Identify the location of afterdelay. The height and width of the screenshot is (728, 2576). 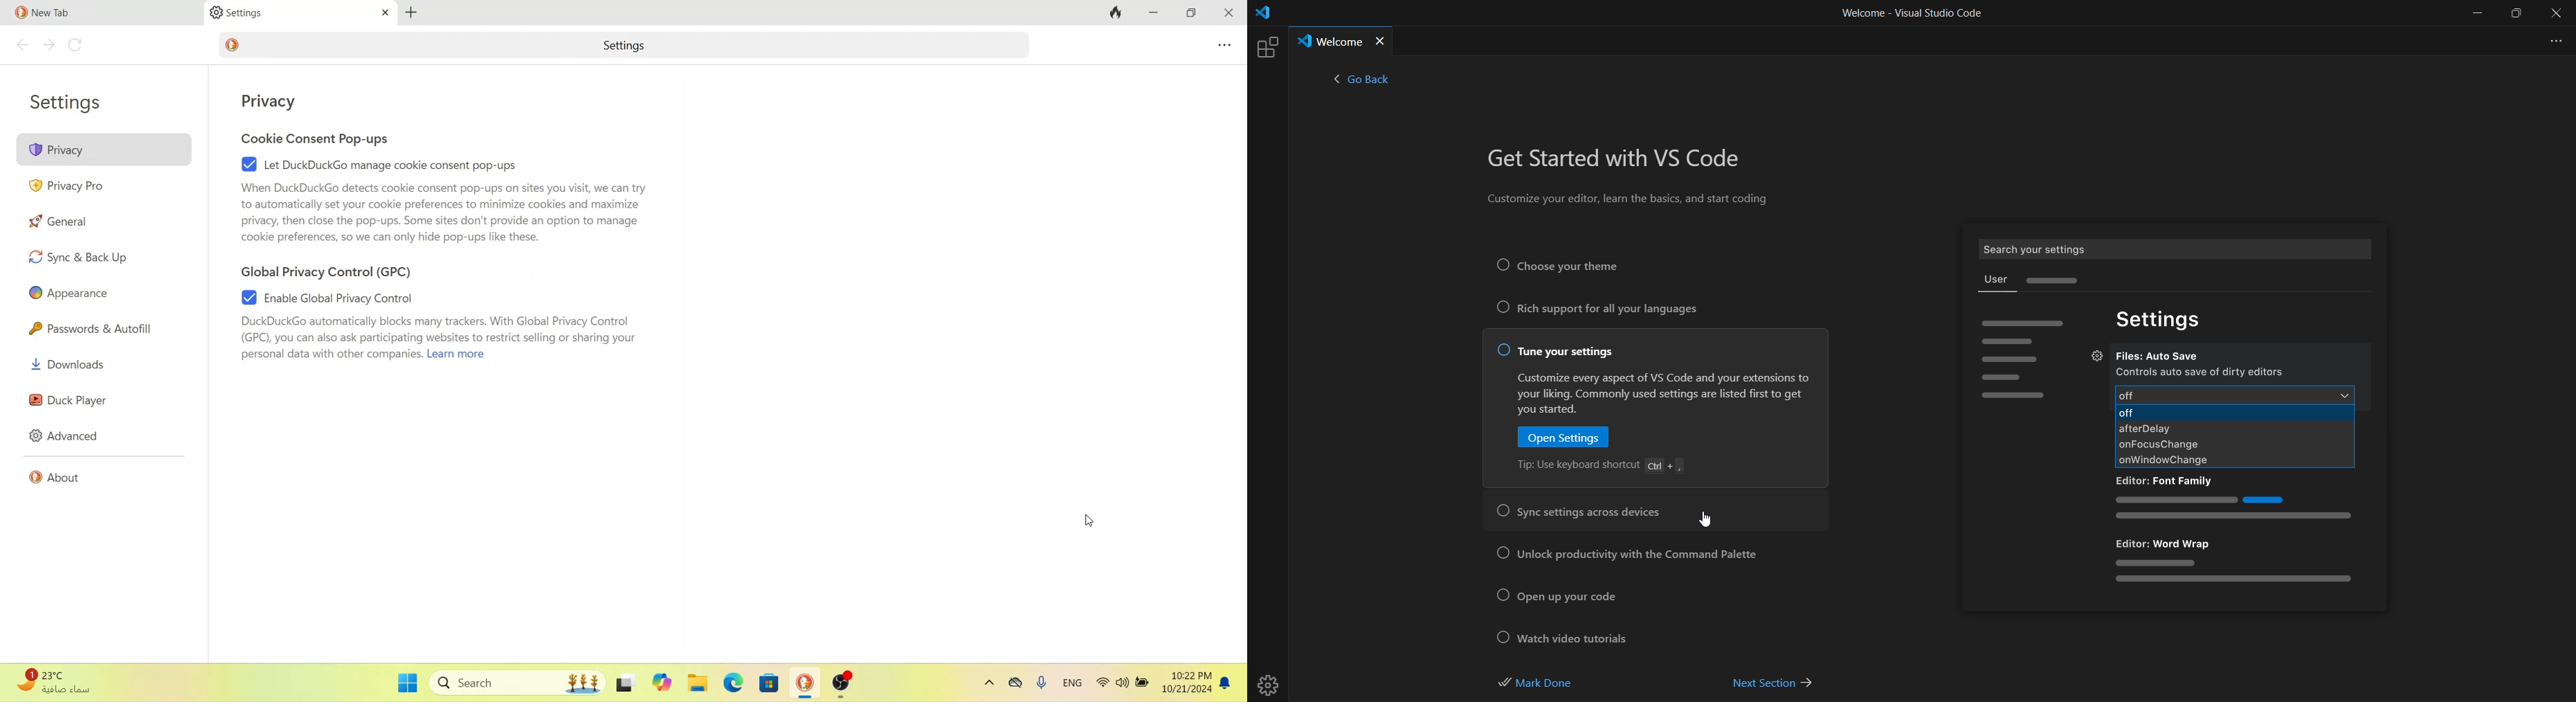
(2163, 430).